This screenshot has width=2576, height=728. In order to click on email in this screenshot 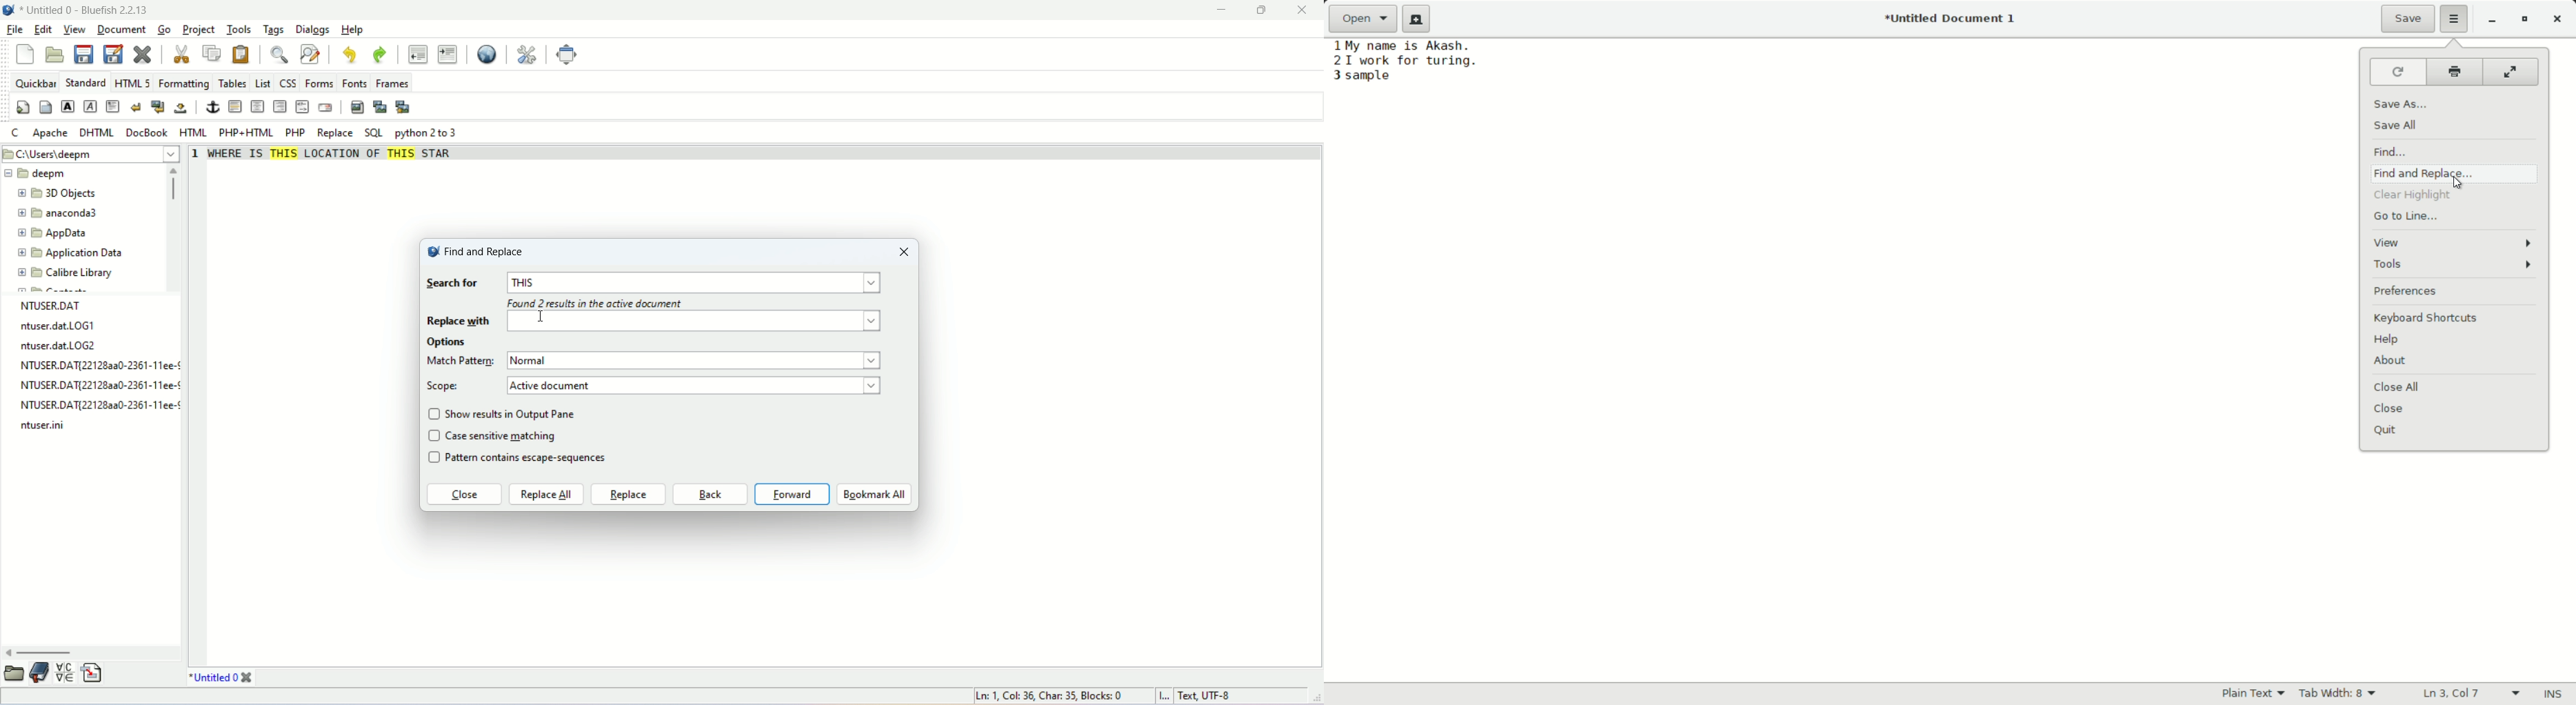, I will do `click(325, 107)`.